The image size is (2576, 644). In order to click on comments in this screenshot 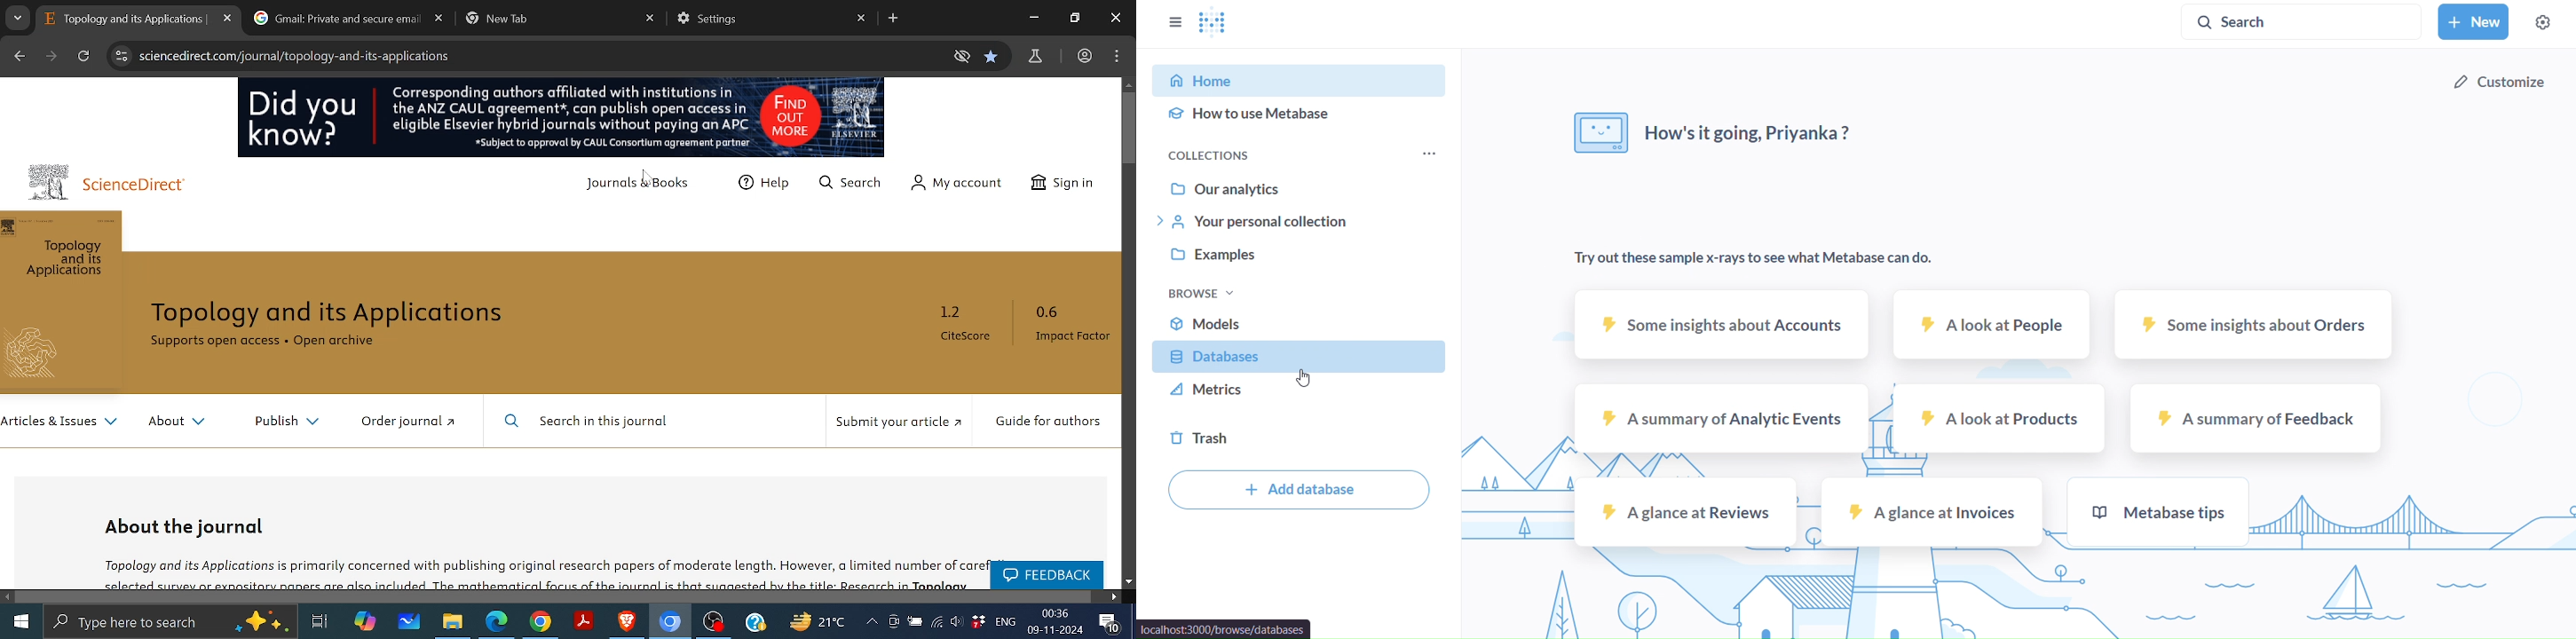, I will do `click(1112, 625)`.